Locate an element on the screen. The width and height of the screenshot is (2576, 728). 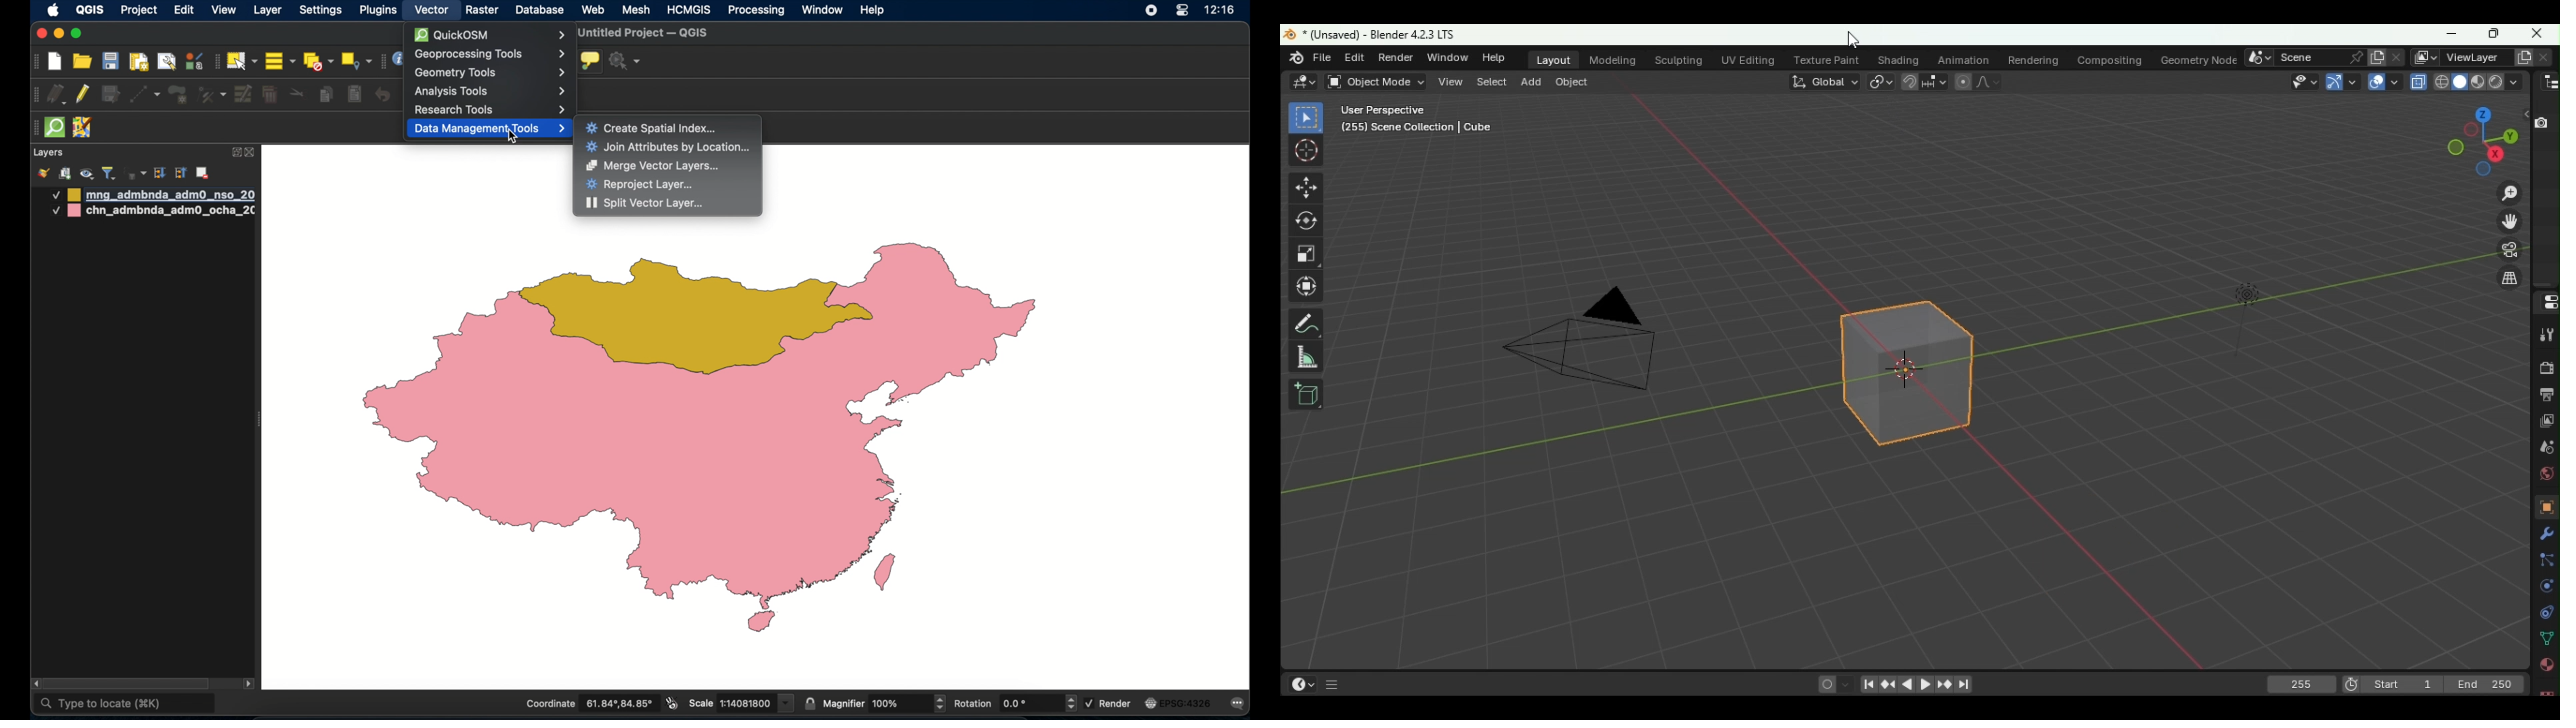
Jump to first/last frame in frame range is located at coordinates (1964, 685).